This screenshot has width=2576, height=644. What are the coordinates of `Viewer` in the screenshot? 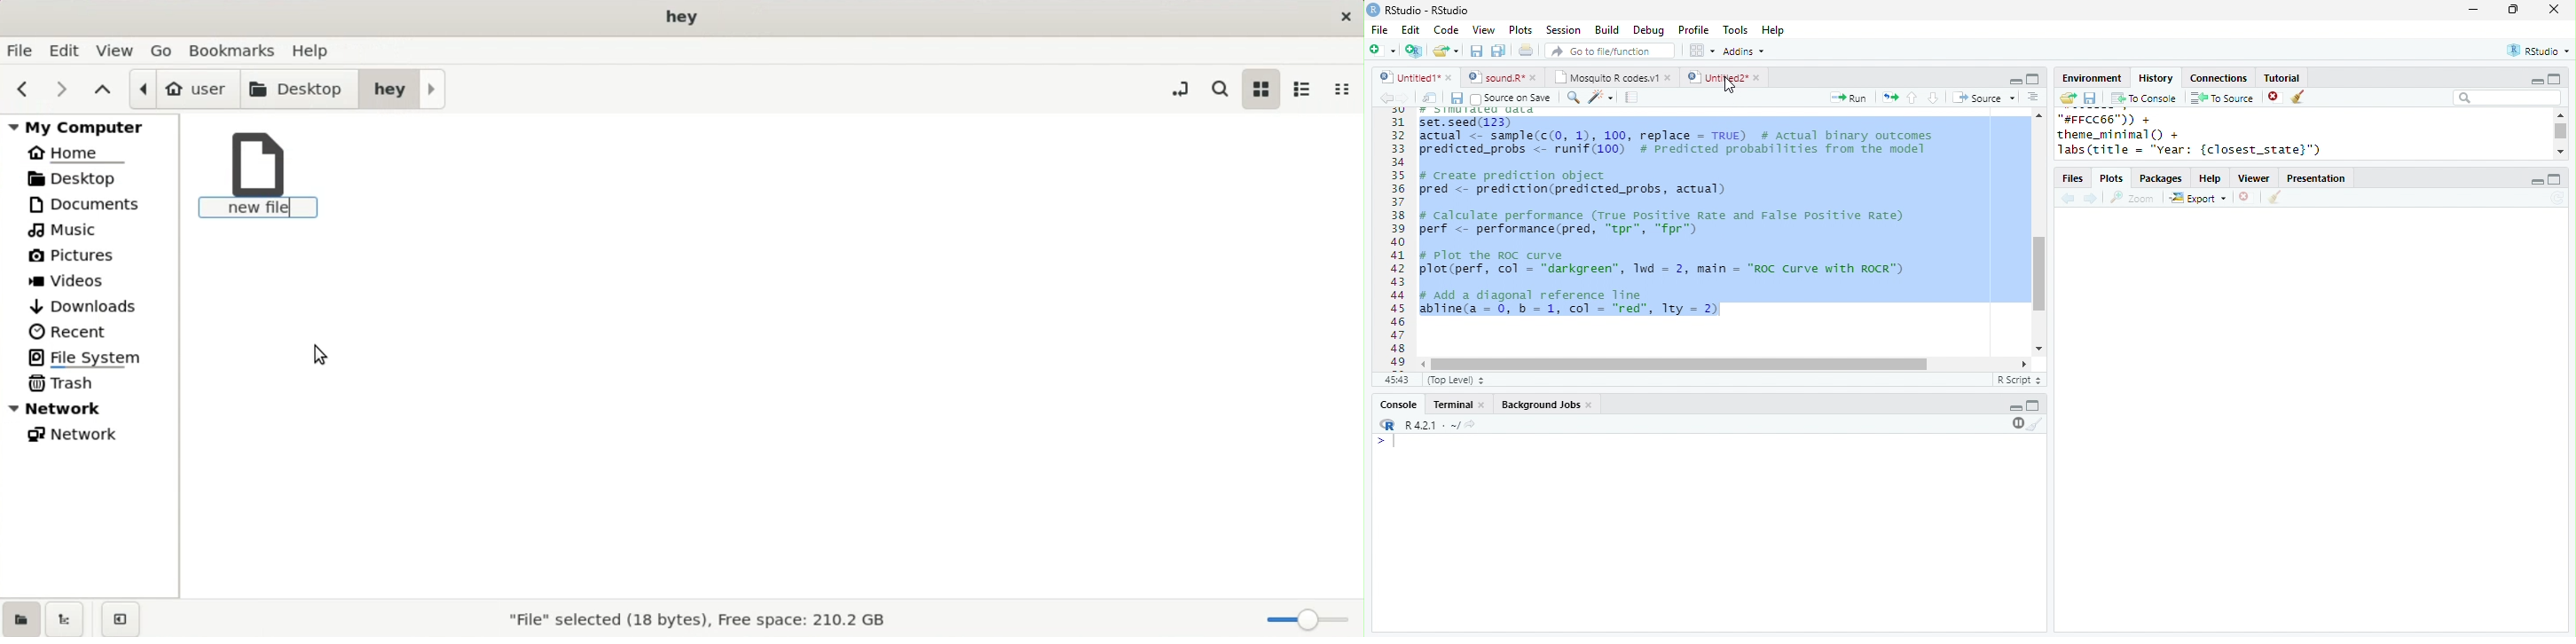 It's located at (2255, 179).